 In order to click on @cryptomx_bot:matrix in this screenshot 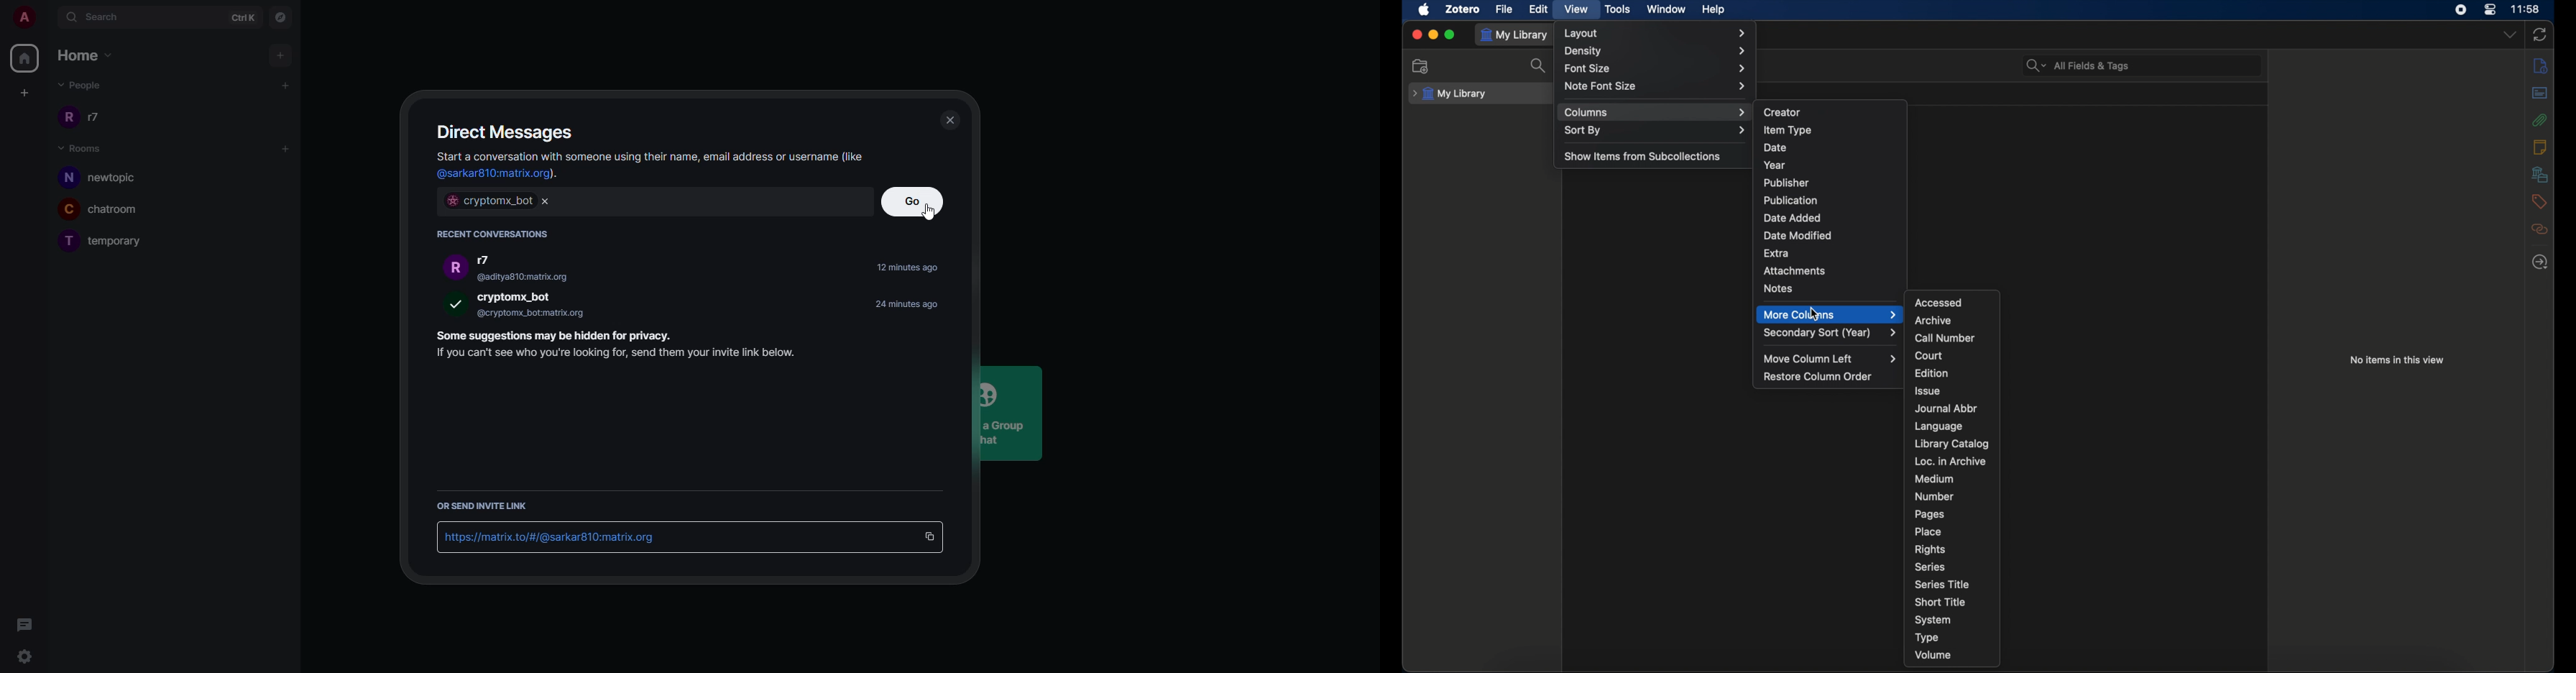, I will do `click(528, 314)`.